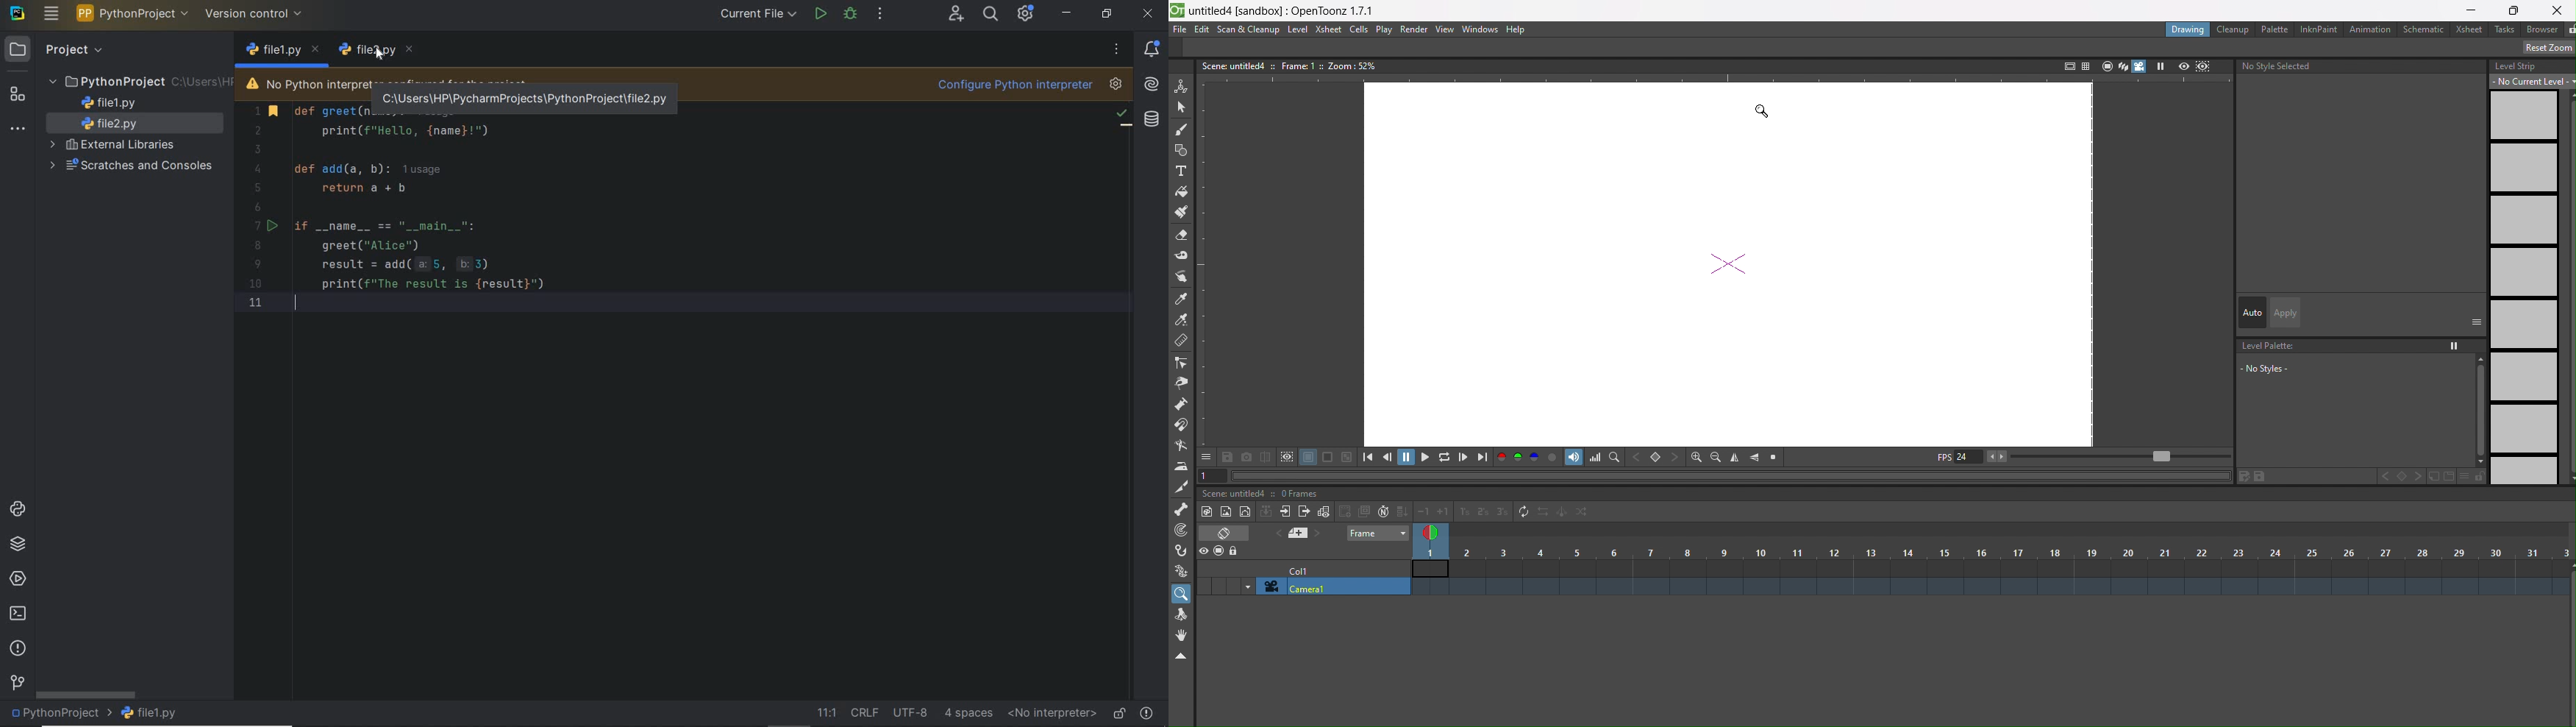 The width and height of the screenshot is (2576, 728). I want to click on version control, so click(256, 15).